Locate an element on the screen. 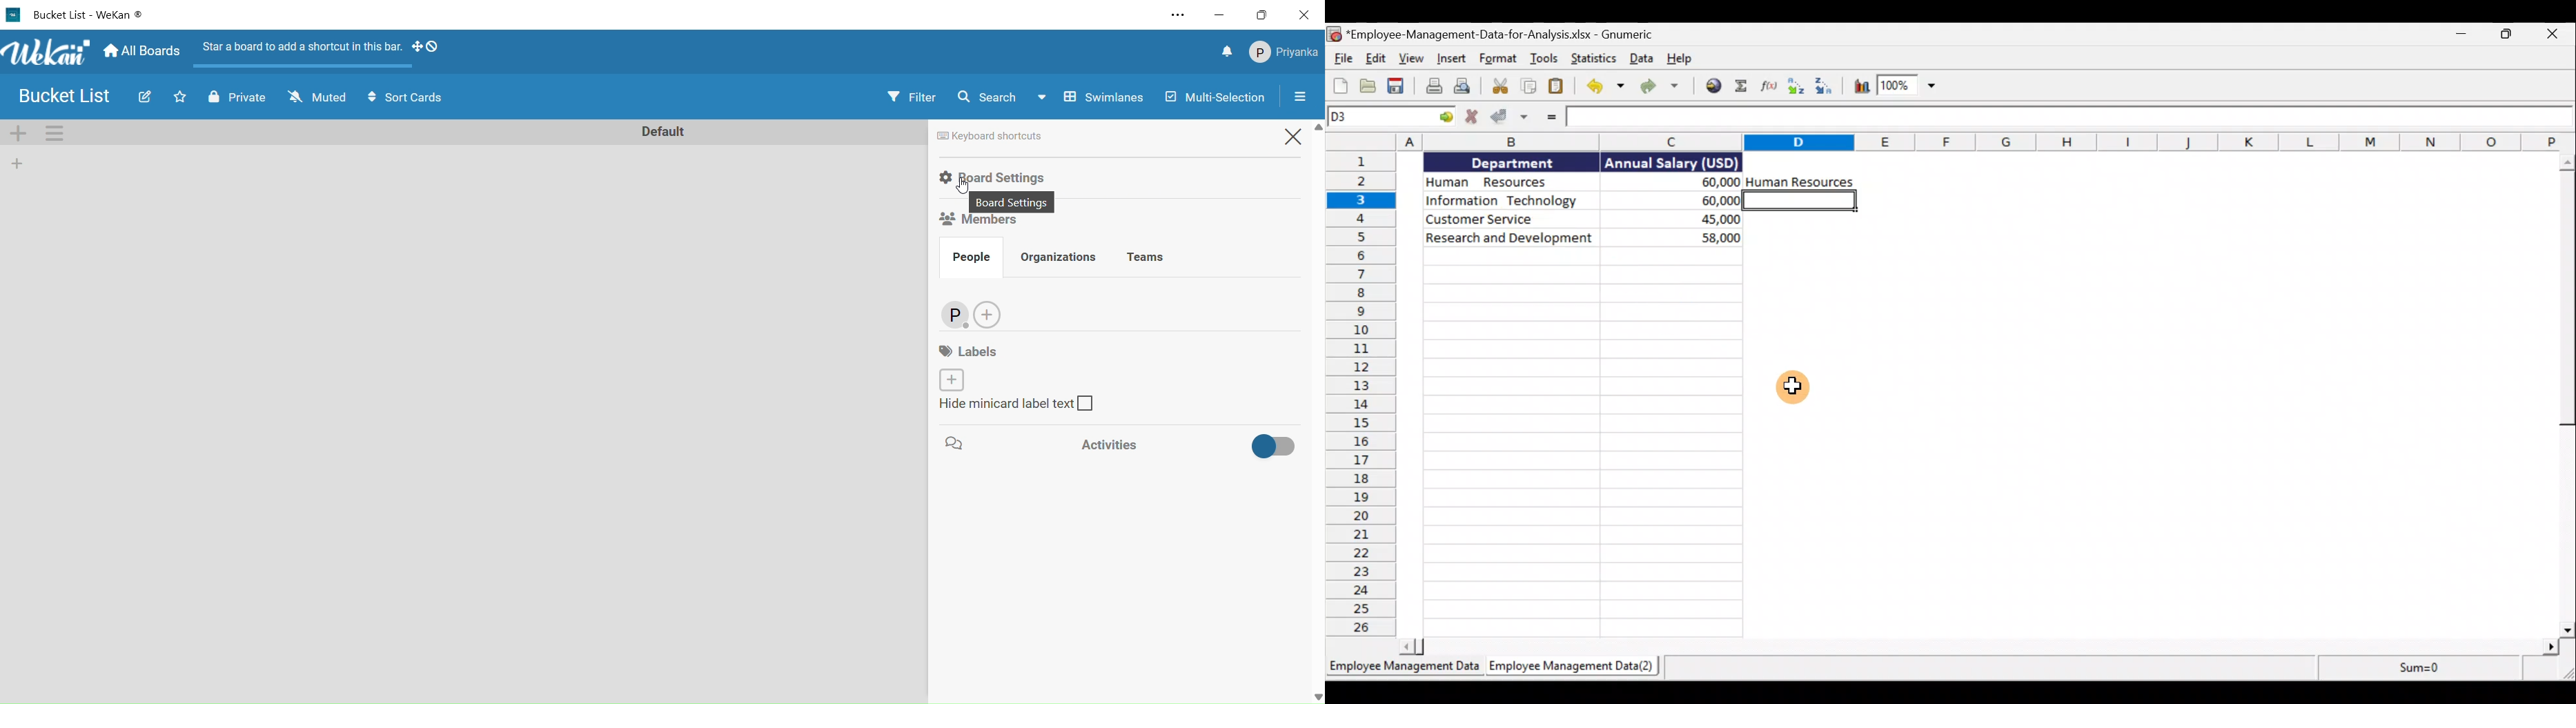 Image resolution: width=2576 pixels, height=728 pixels.  is located at coordinates (1062, 257).